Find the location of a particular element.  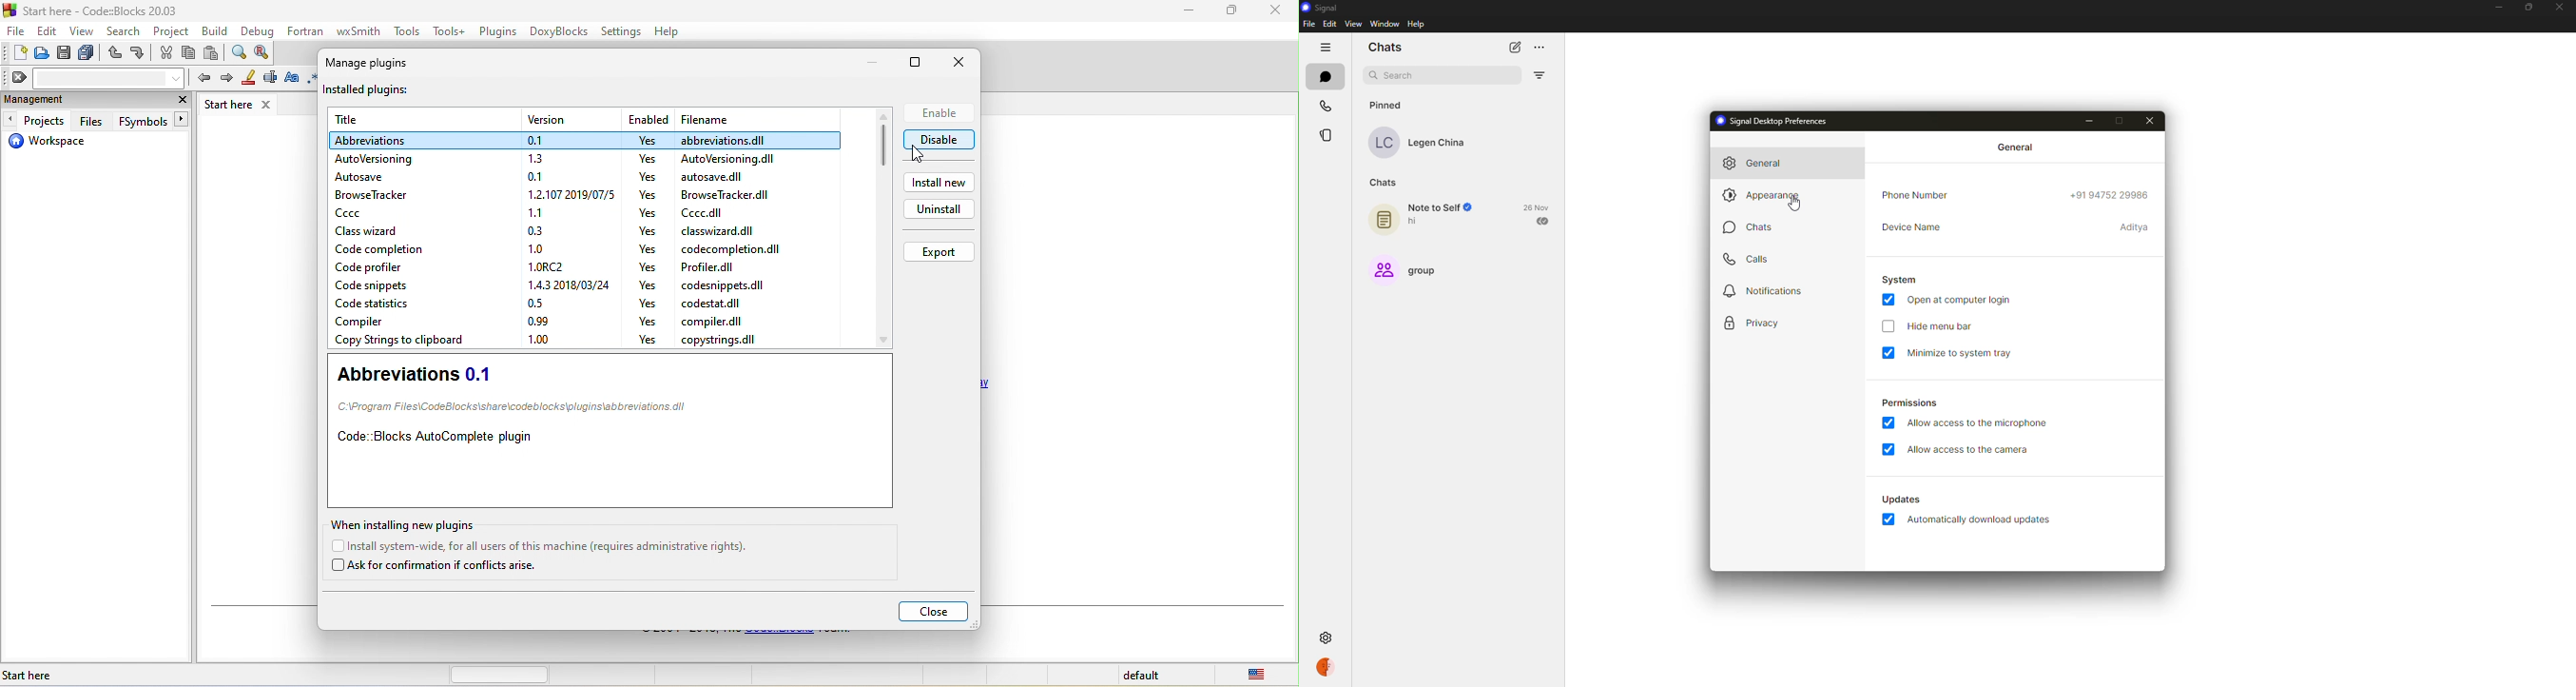

filename is located at coordinates (733, 117).